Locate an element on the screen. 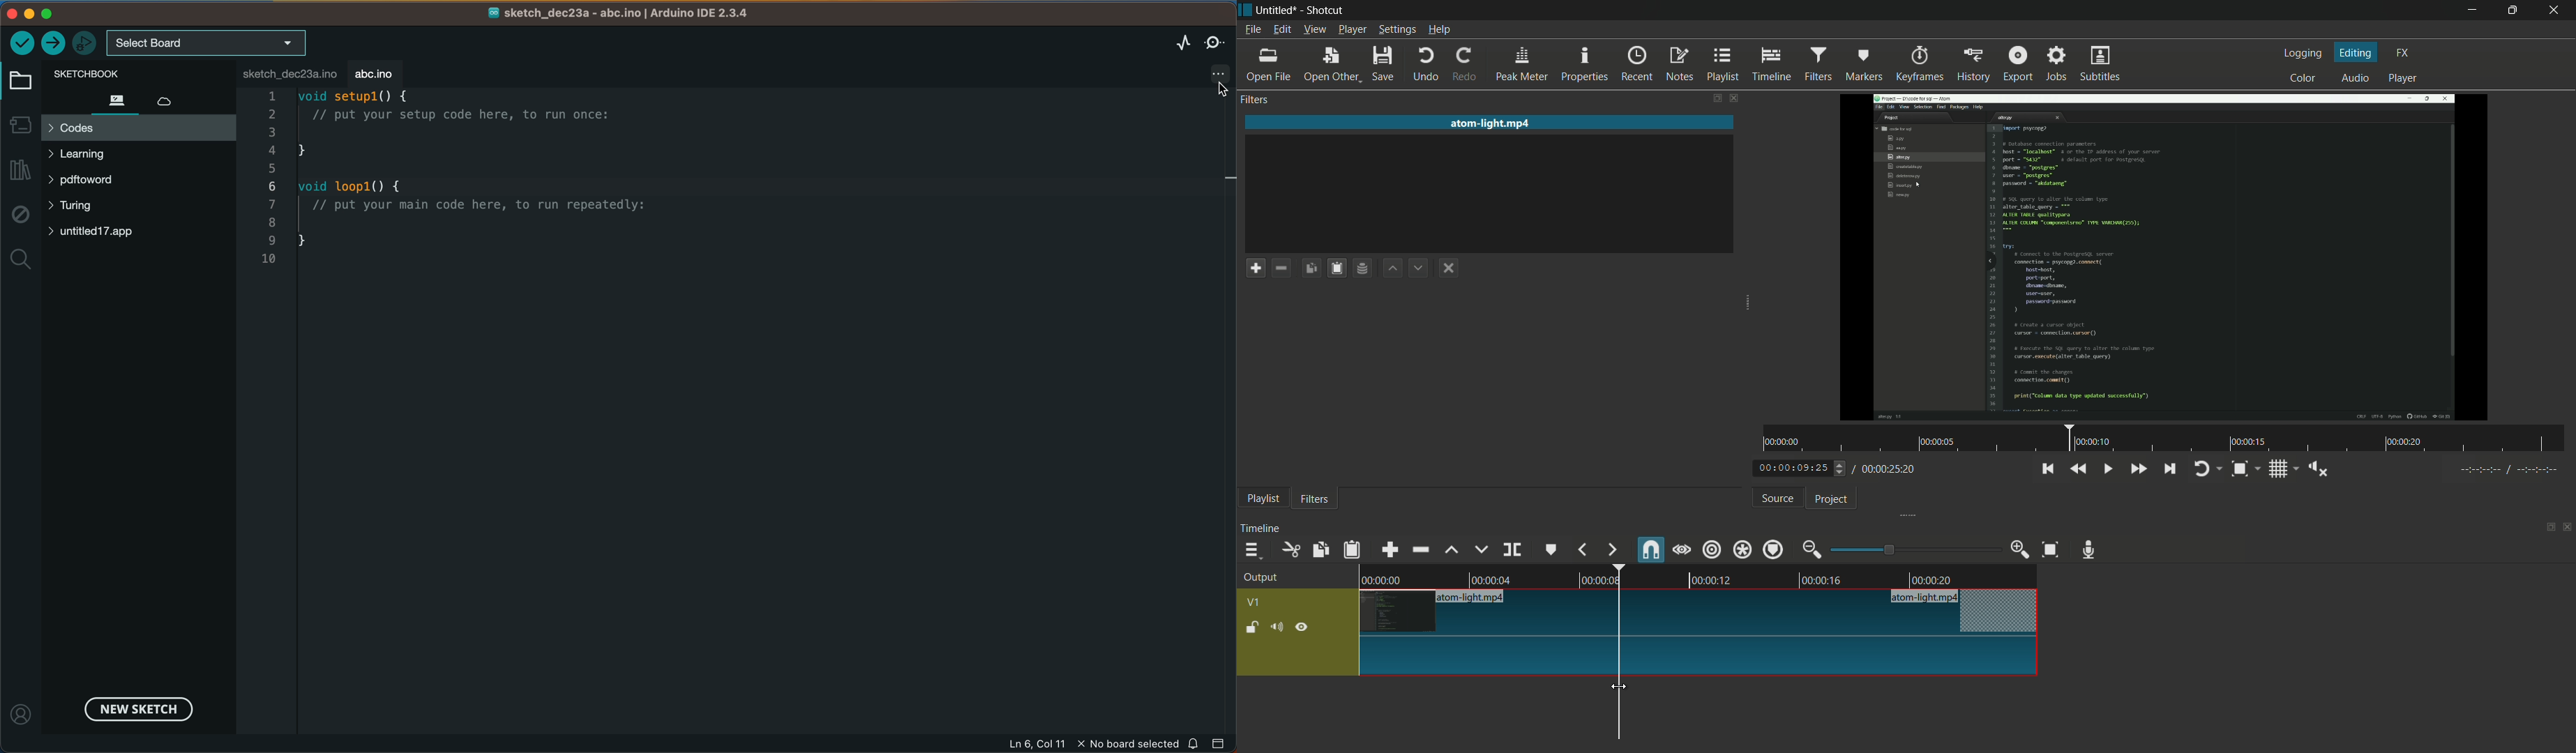 This screenshot has width=2576, height=756. previous marker is located at coordinates (1583, 549).